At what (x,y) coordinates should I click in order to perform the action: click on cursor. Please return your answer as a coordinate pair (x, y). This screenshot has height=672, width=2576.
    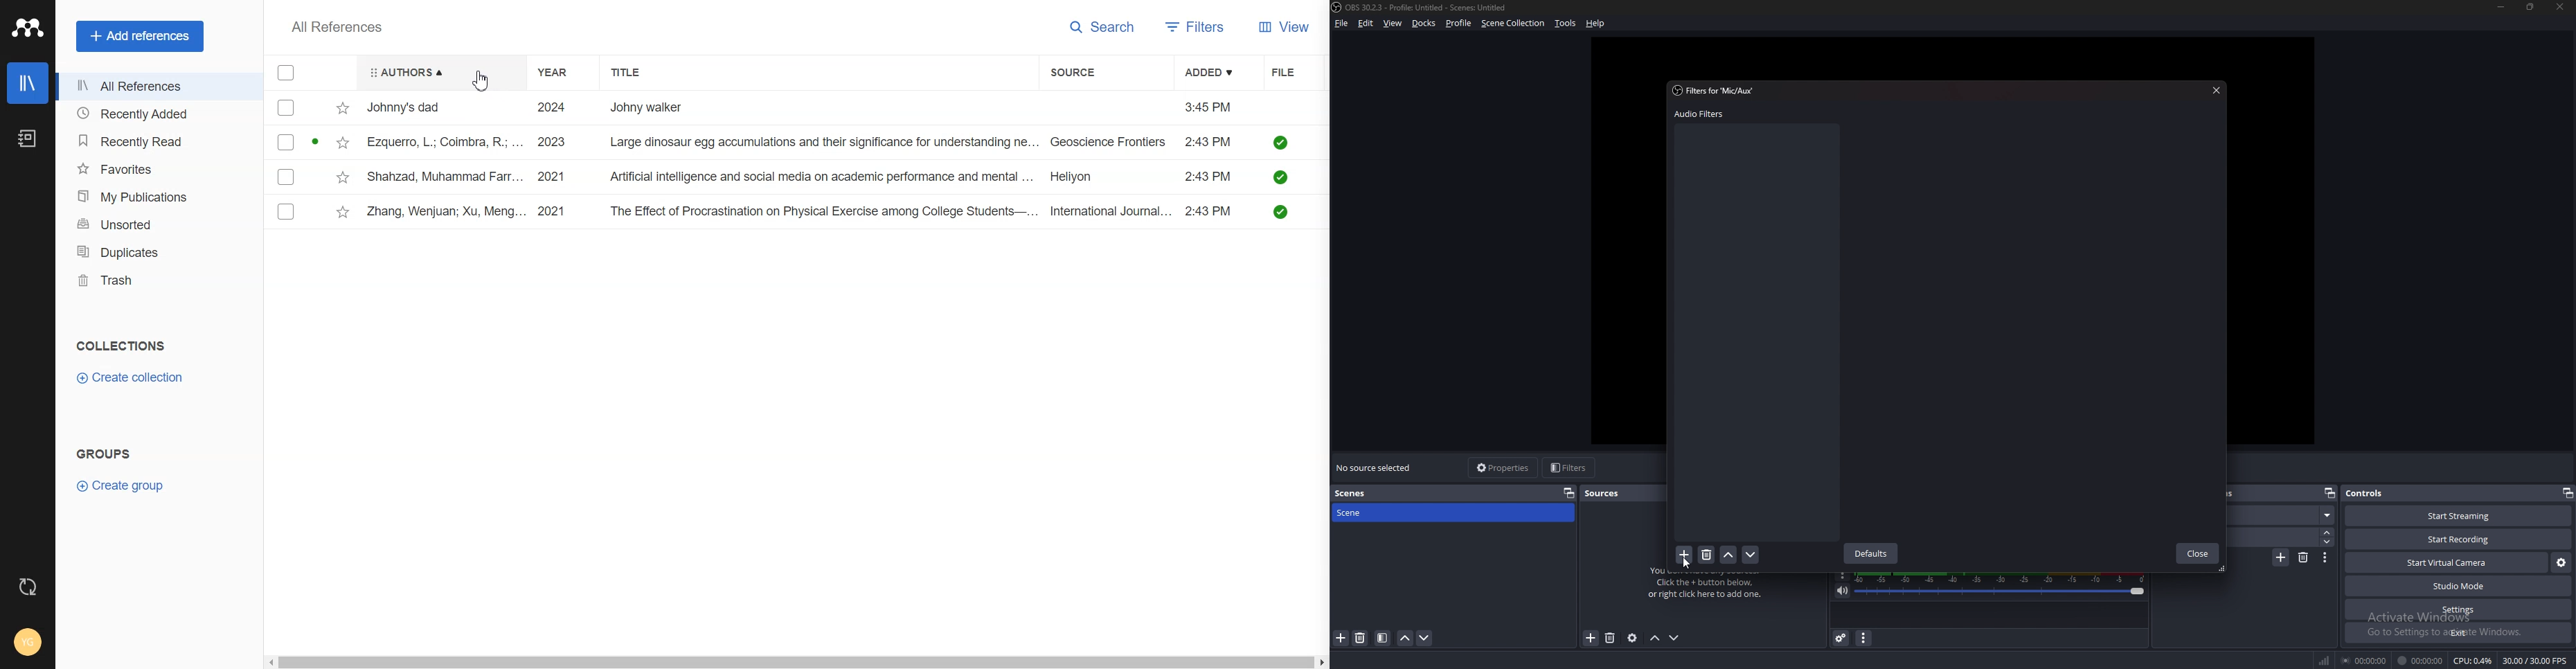
    Looking at the image, I should click on (1689, 562).